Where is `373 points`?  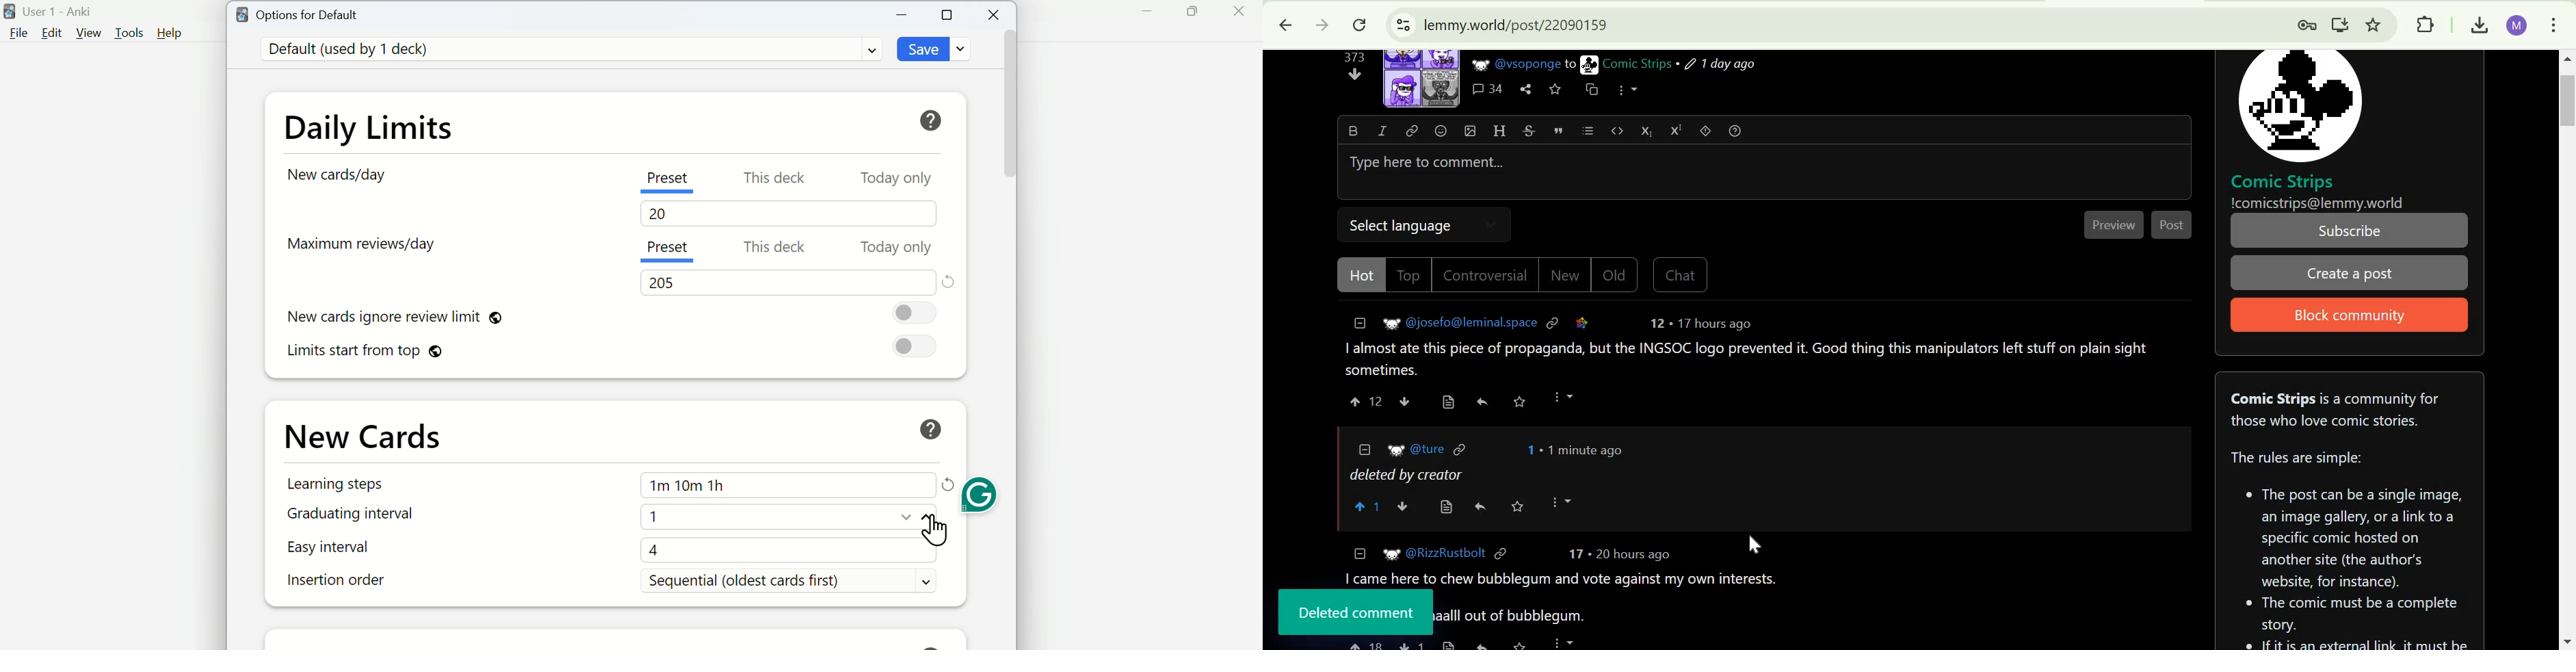
373 points is located at coordinates (1354, 57).